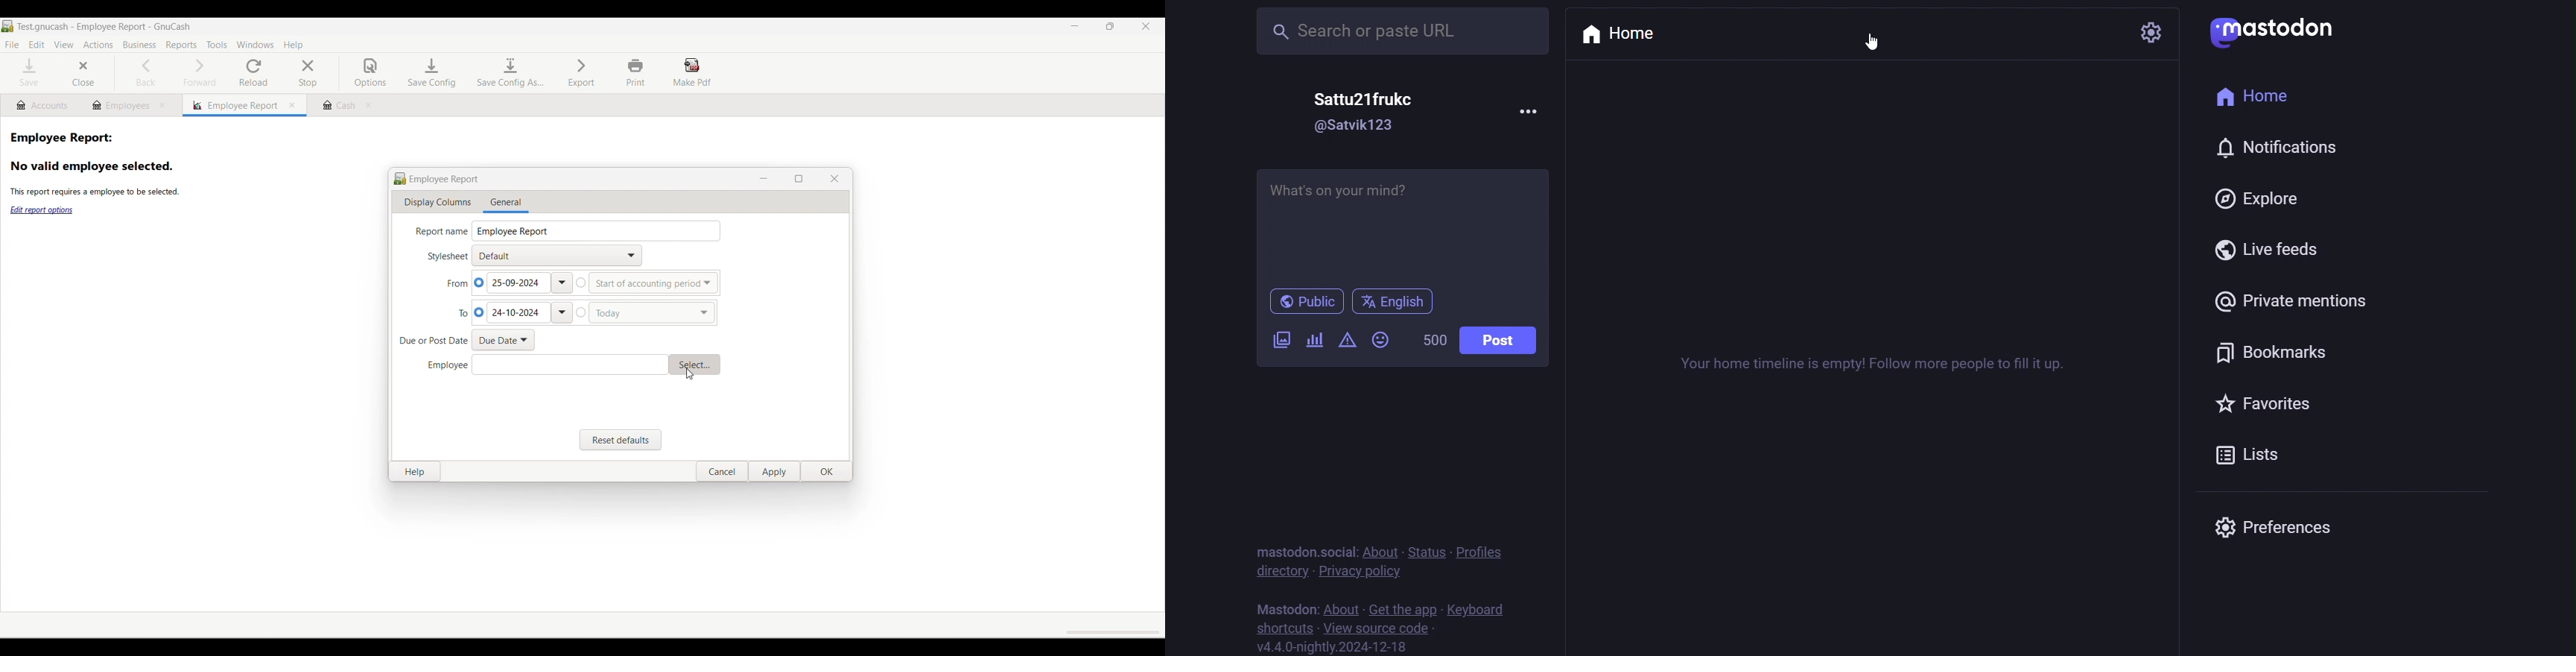 This screenshot has height=672, width=2576. I want to click on name, so click(1361, 98).